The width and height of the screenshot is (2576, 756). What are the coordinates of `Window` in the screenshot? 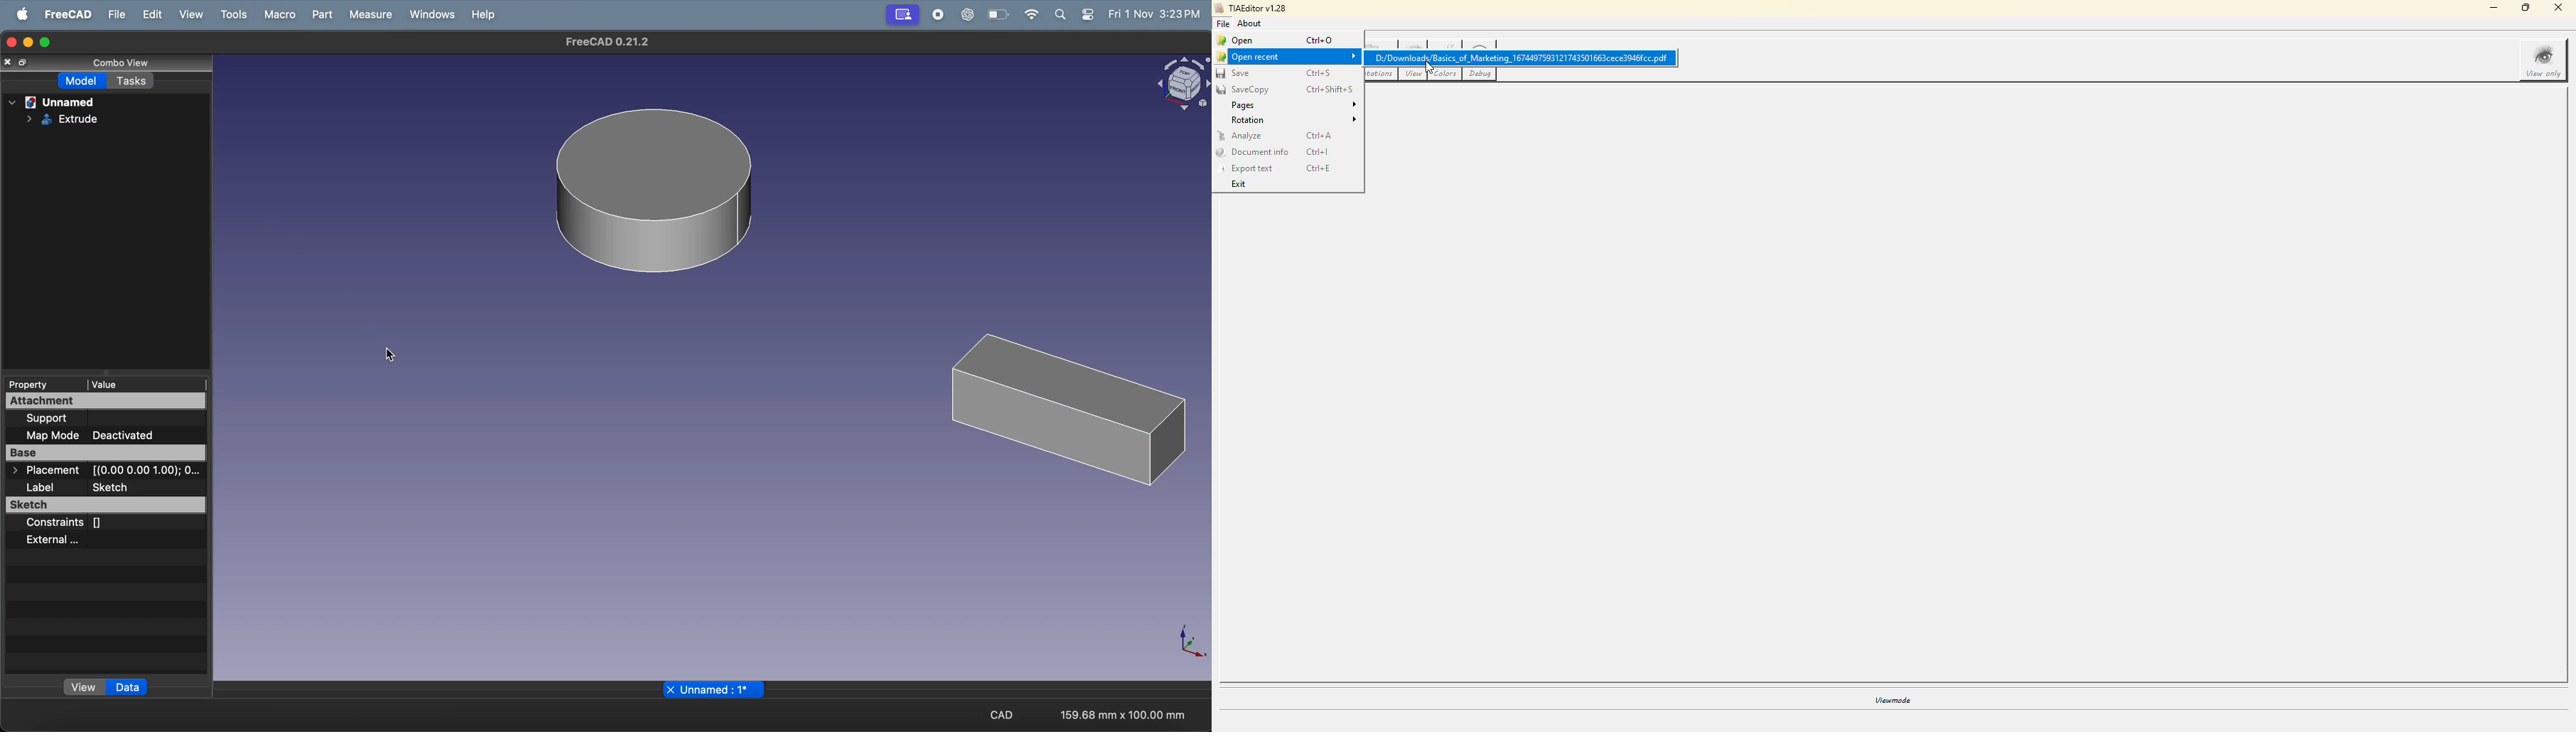 It's located at (433, 14).